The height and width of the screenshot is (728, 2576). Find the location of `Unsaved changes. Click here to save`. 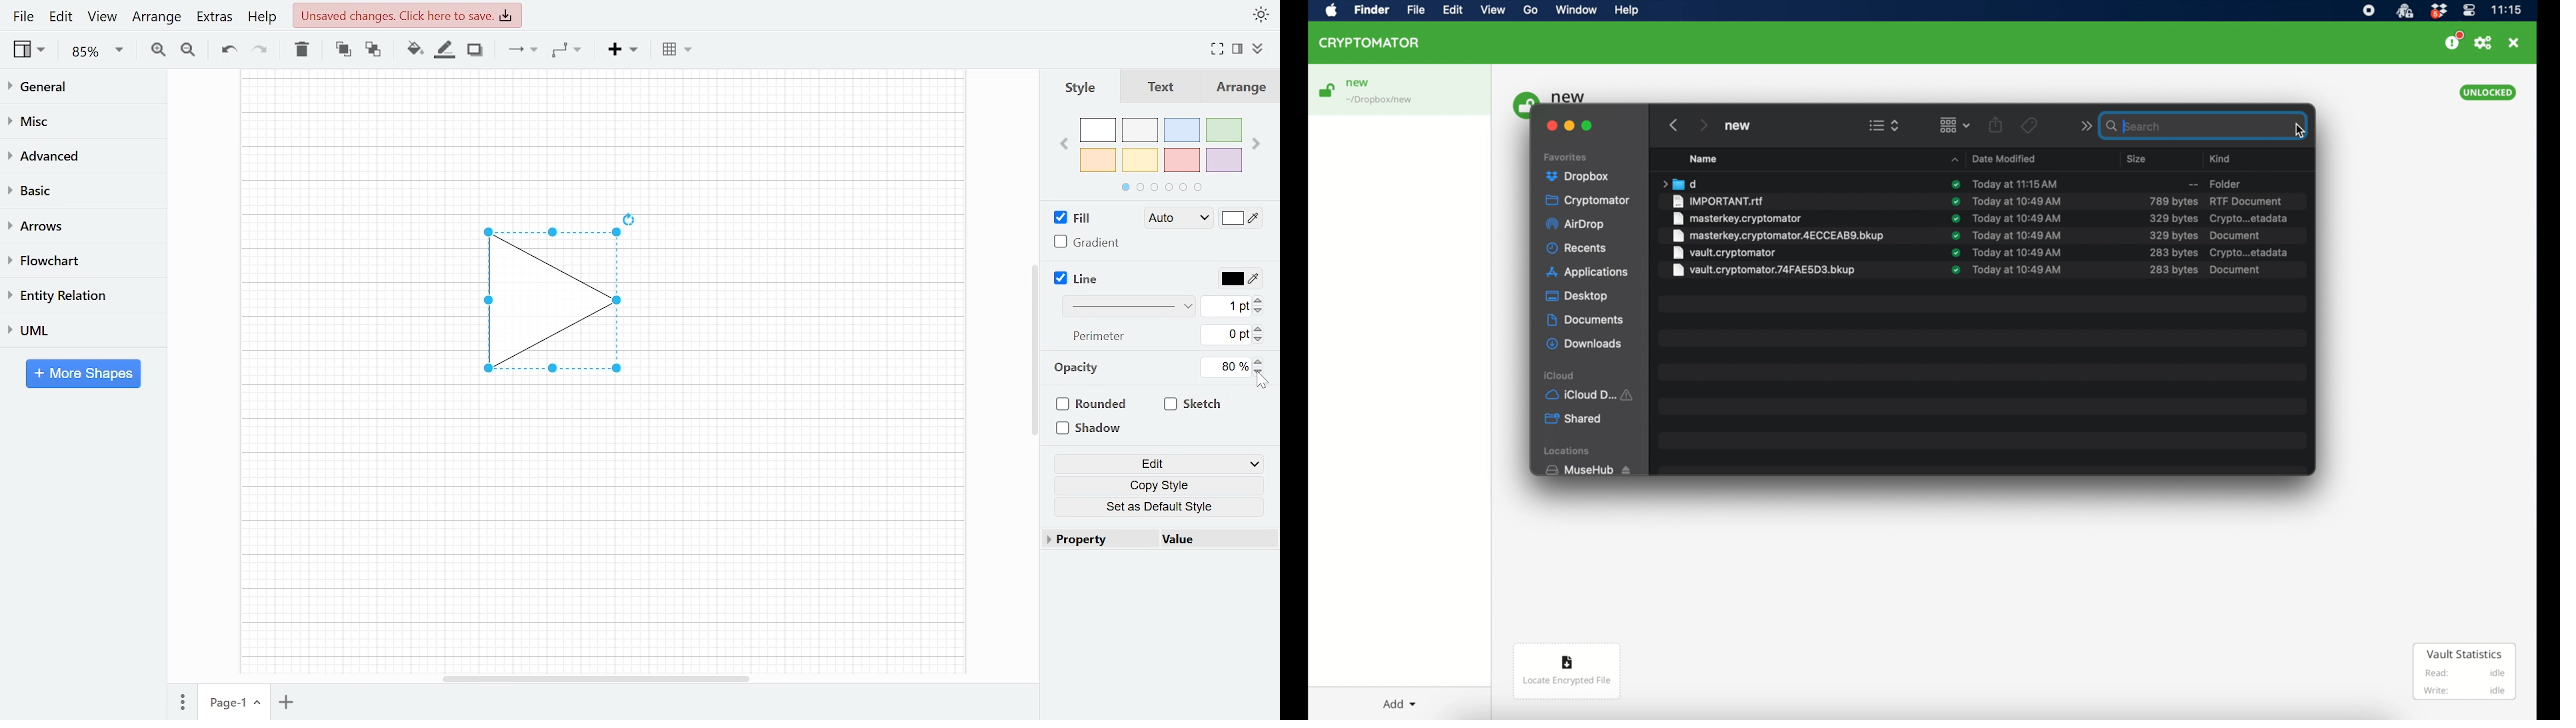

Unsaved changes. Click here to save is located at coordinates (410, 15).